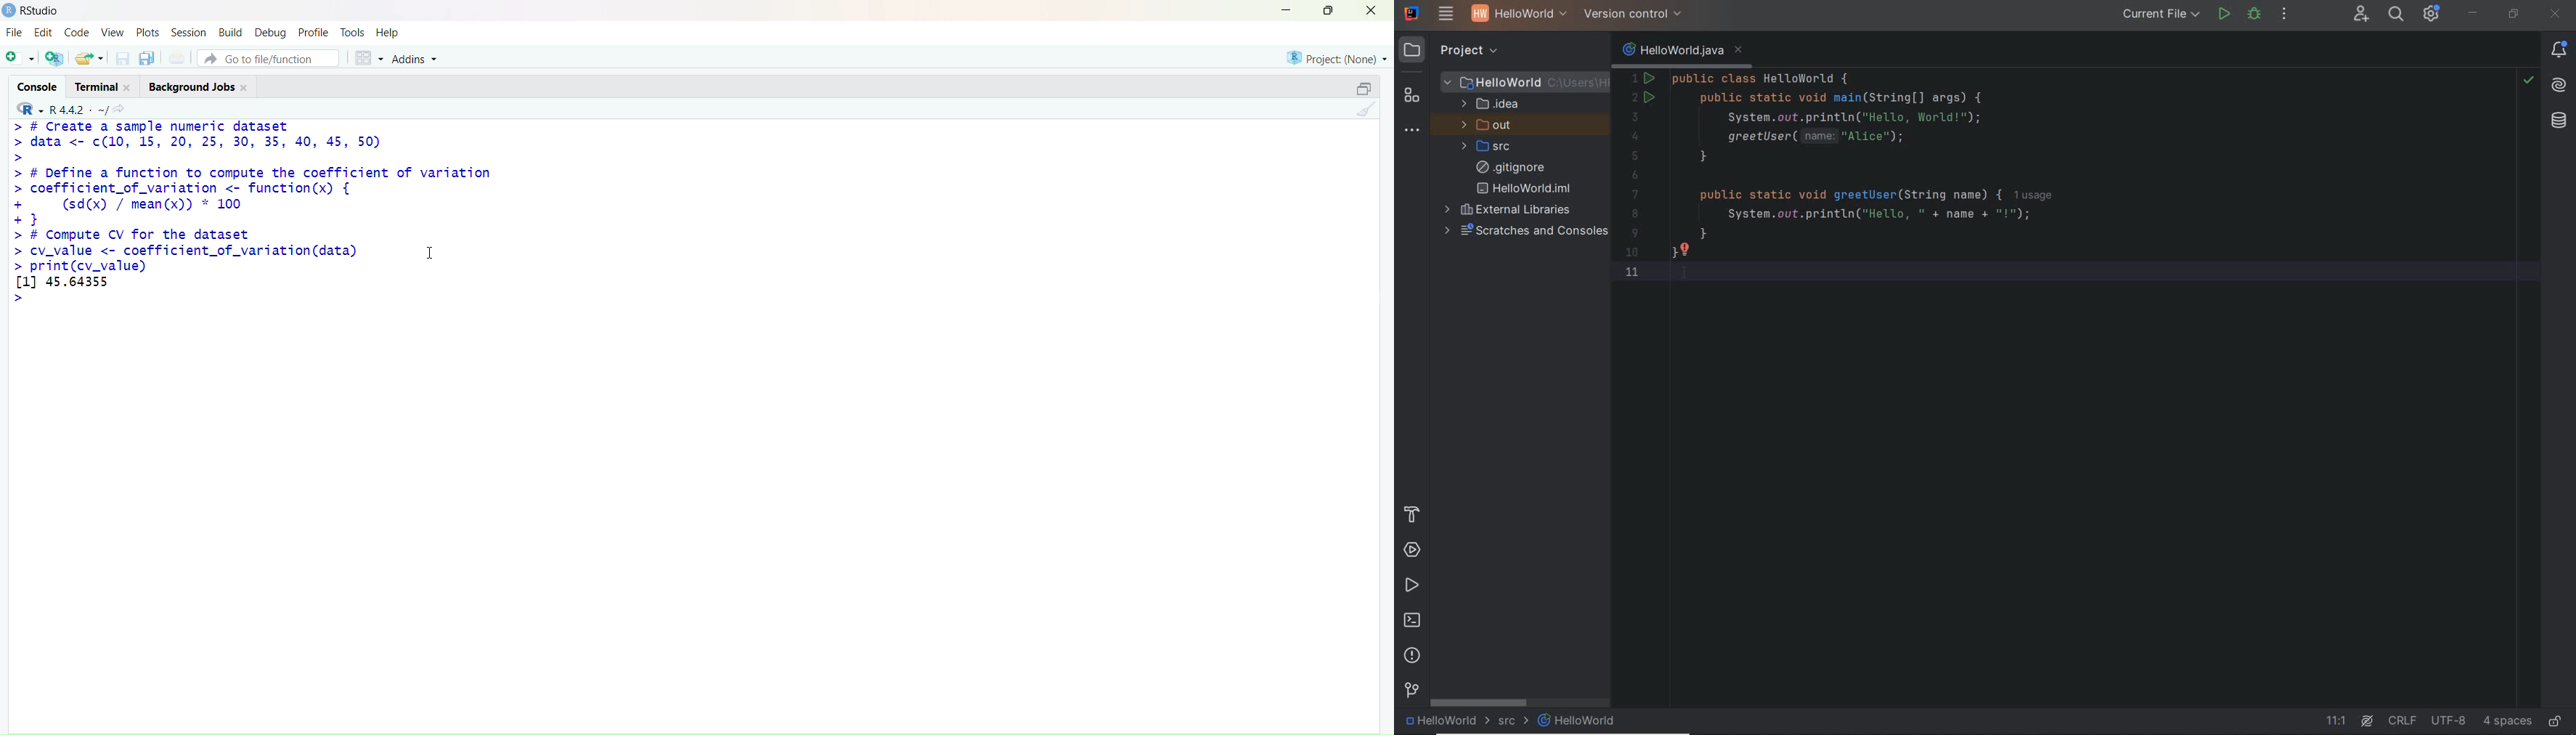 The image size is (2576, 756). What do you see at coordinates (1364, 88) in the screenshot?
I see `open in separate window ` at bounding box center [1364, 88].